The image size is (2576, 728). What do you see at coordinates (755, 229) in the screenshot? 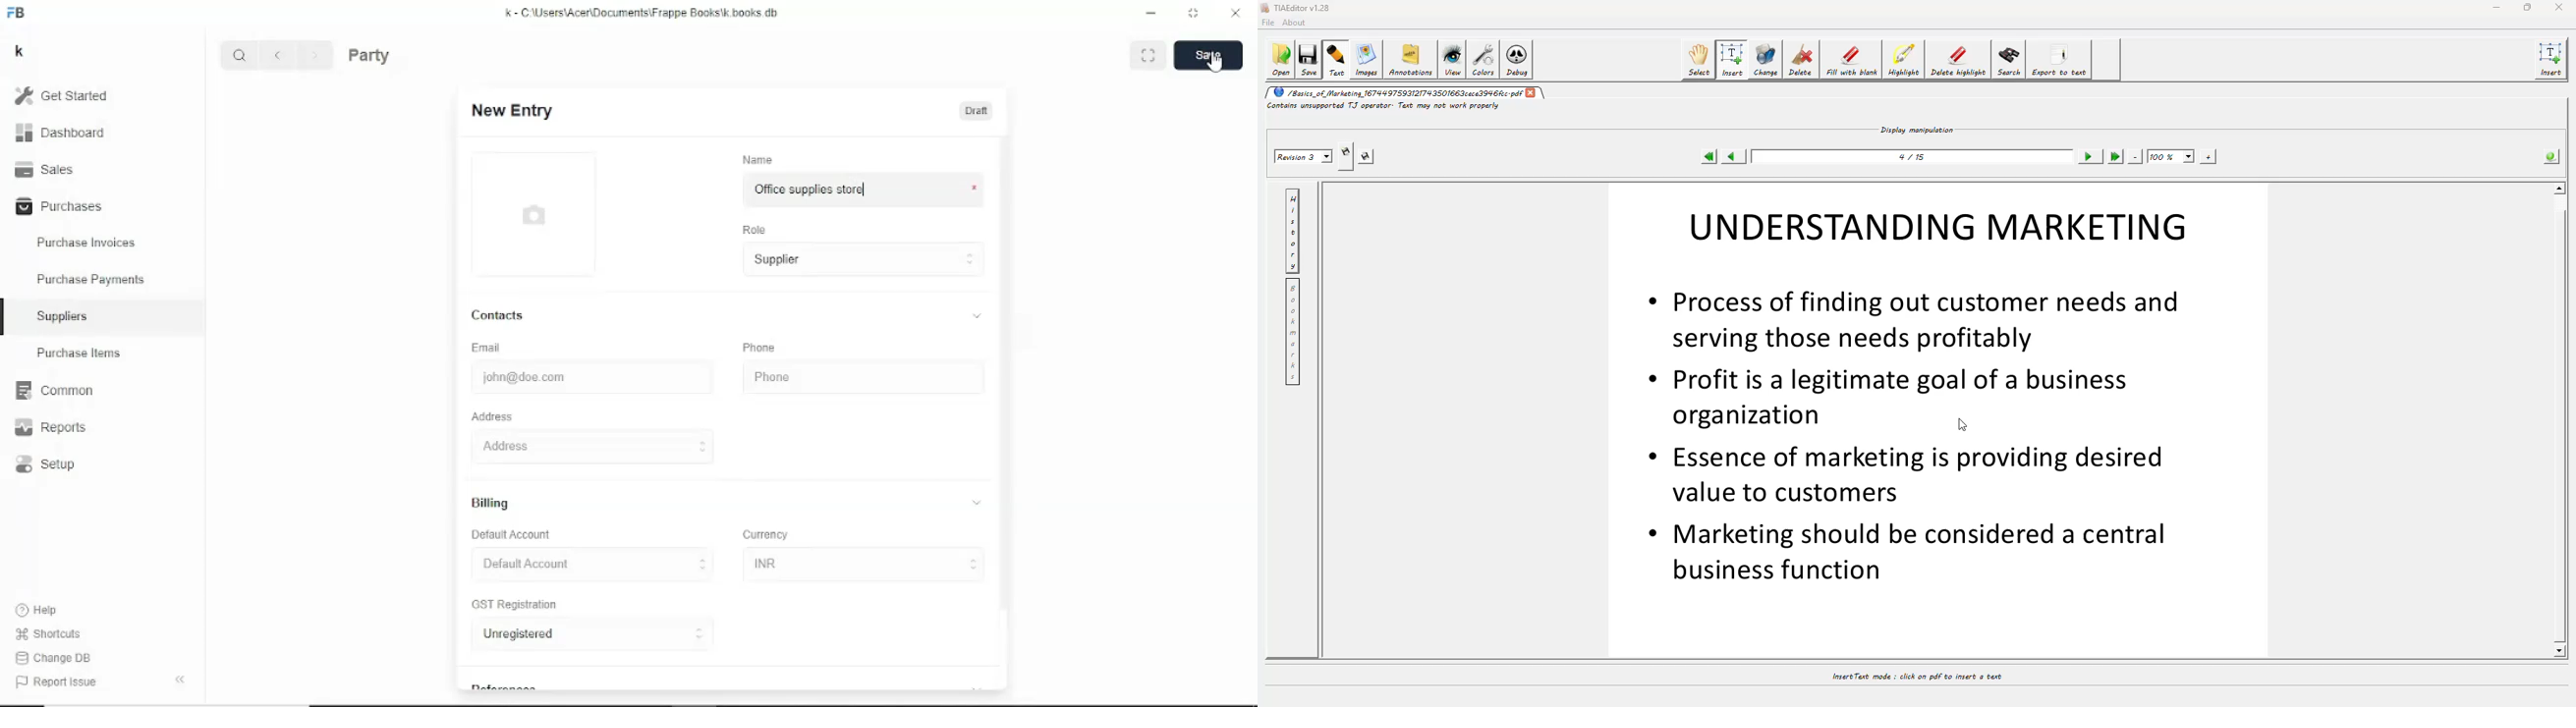
I see `Role` at bounding box center [755, 229].